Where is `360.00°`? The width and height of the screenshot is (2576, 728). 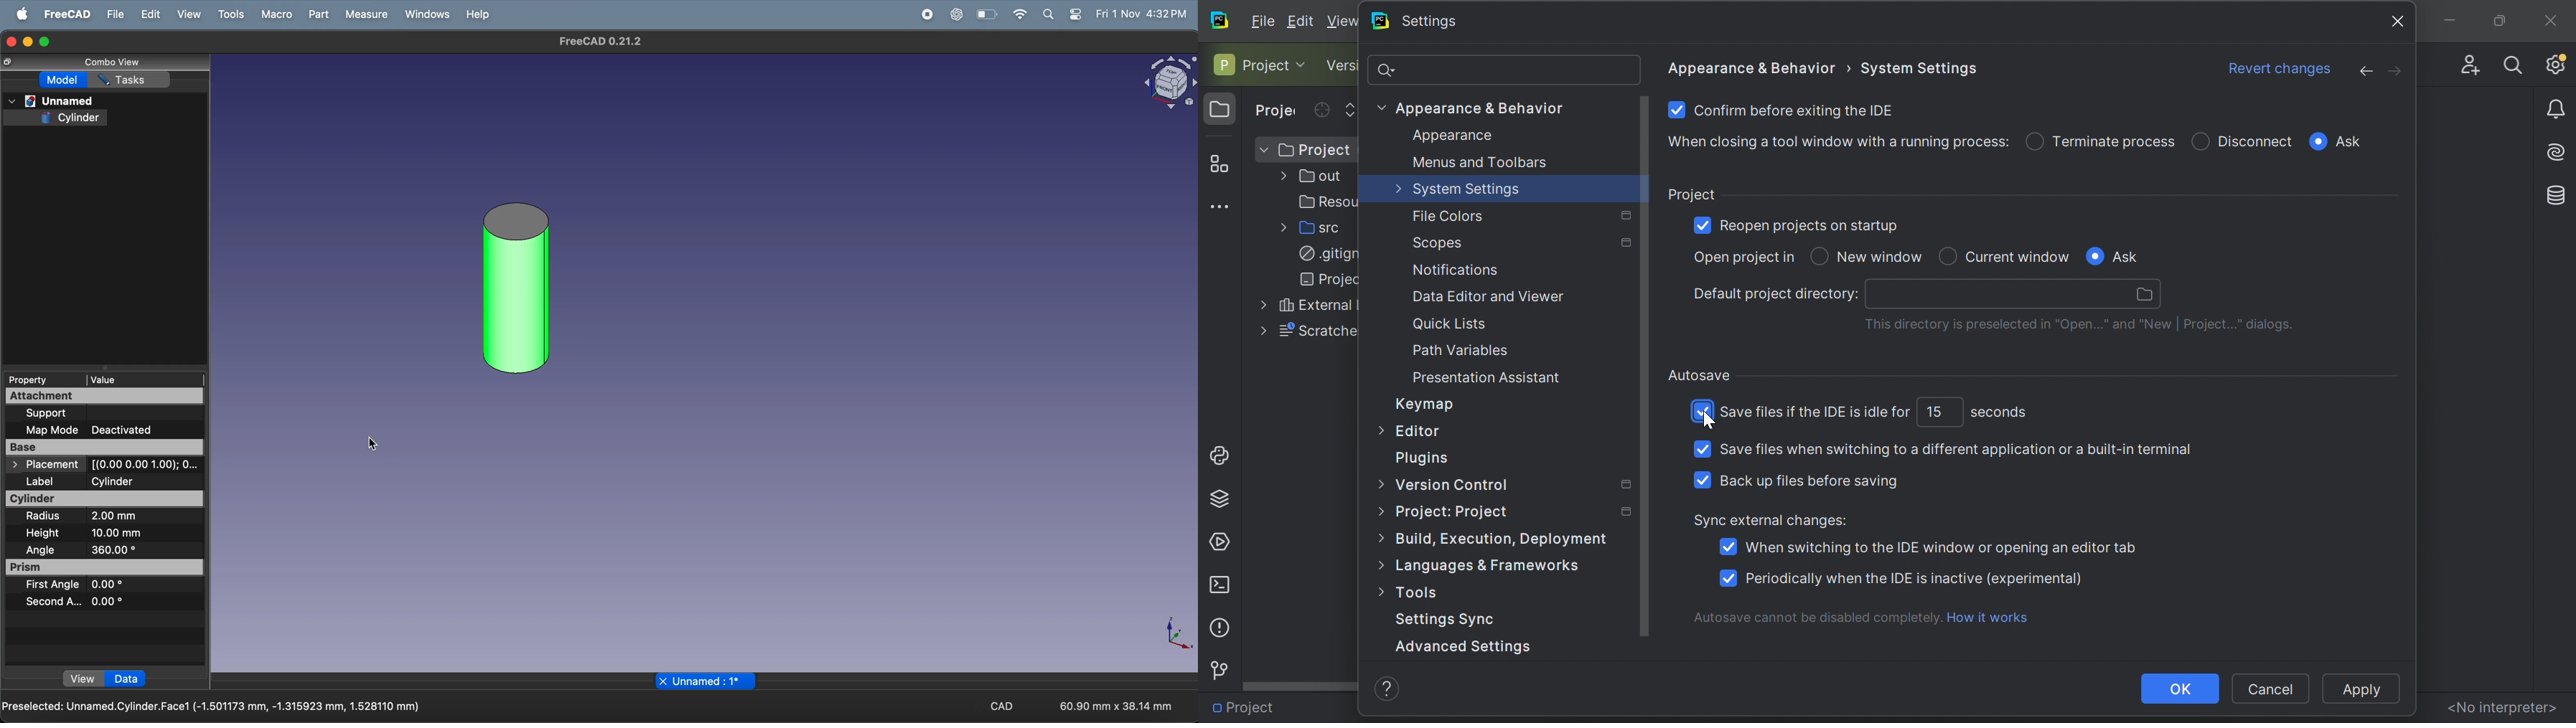 360.00° is located at coordinates (140, 550).